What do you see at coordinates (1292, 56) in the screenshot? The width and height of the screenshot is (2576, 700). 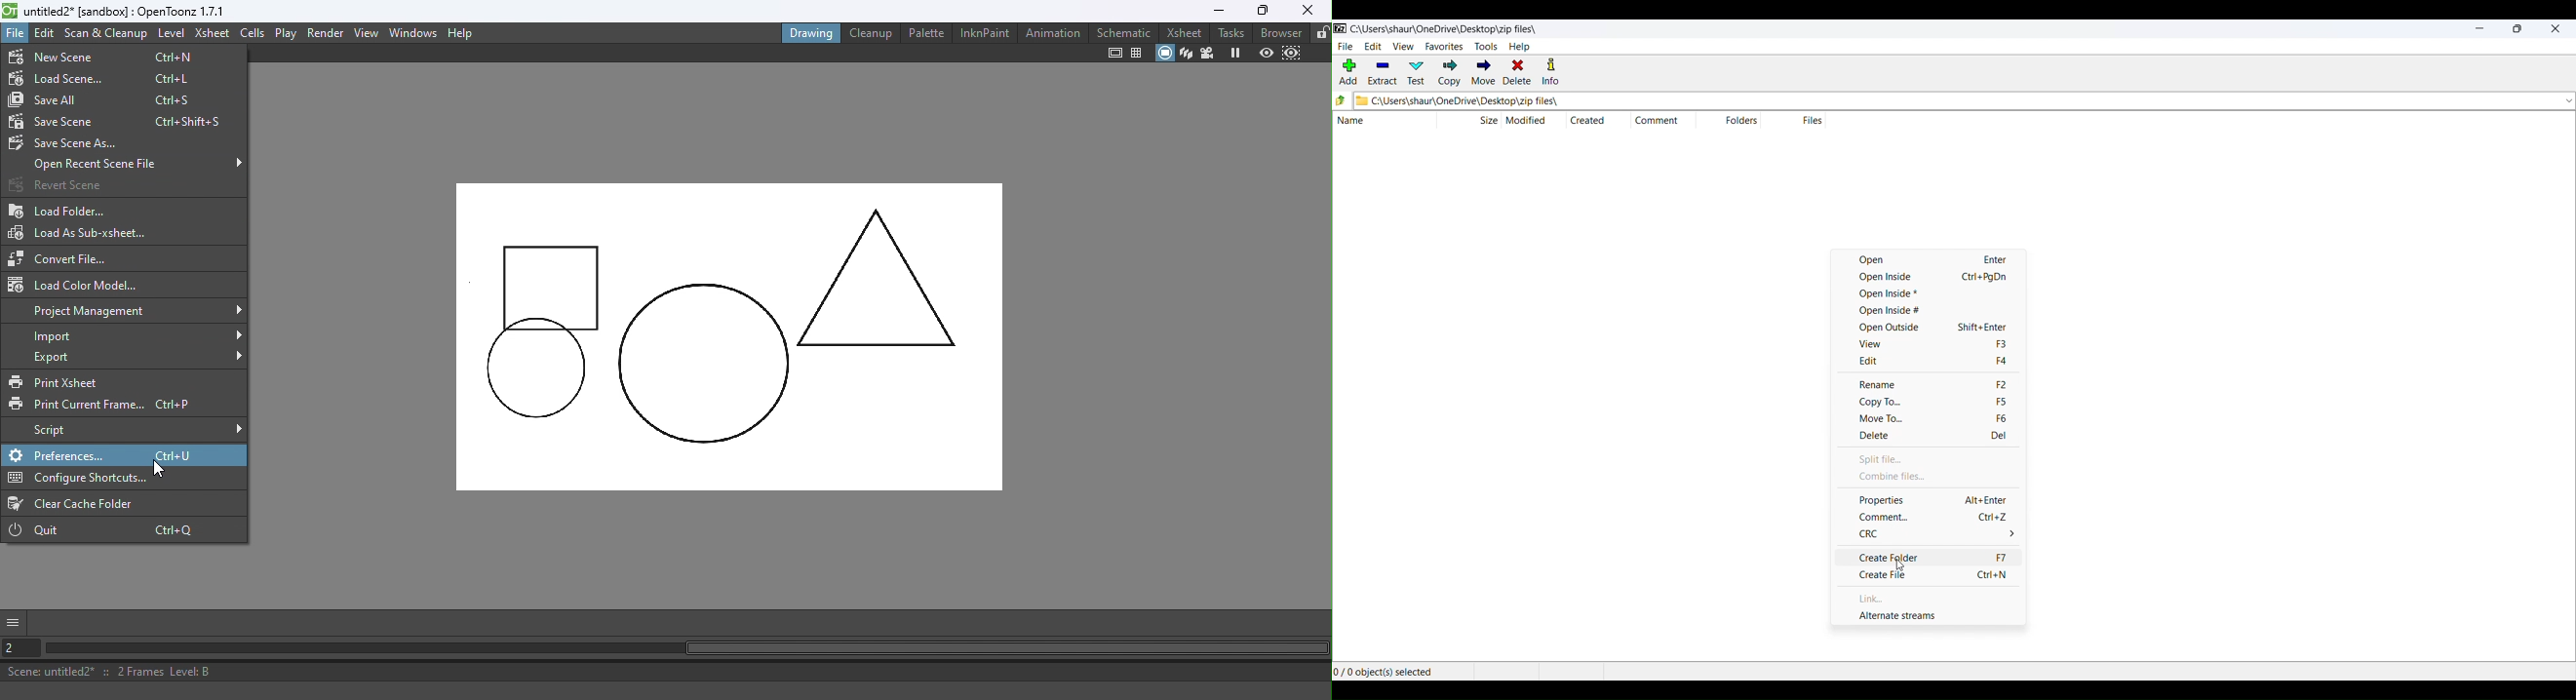 I see `Sub-camera preview` at bounding box center [1292, 56].